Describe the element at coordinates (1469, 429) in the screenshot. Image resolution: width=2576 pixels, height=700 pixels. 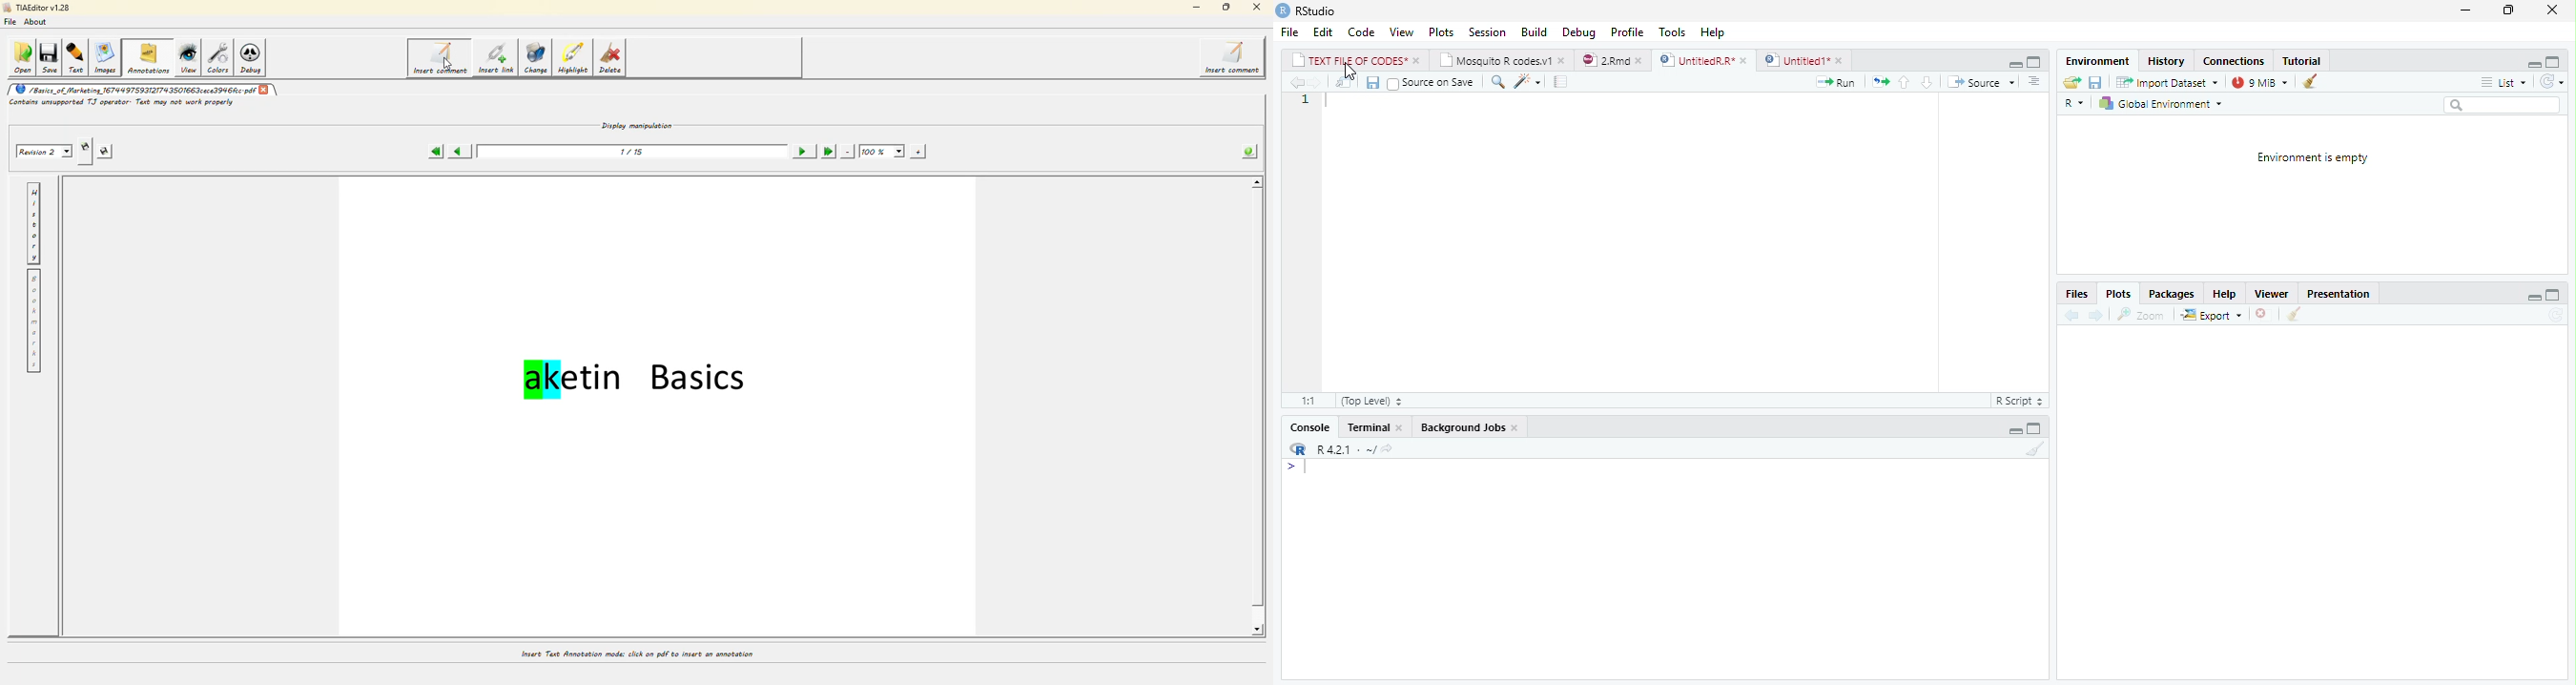
I see `Background Jobs` at that location.